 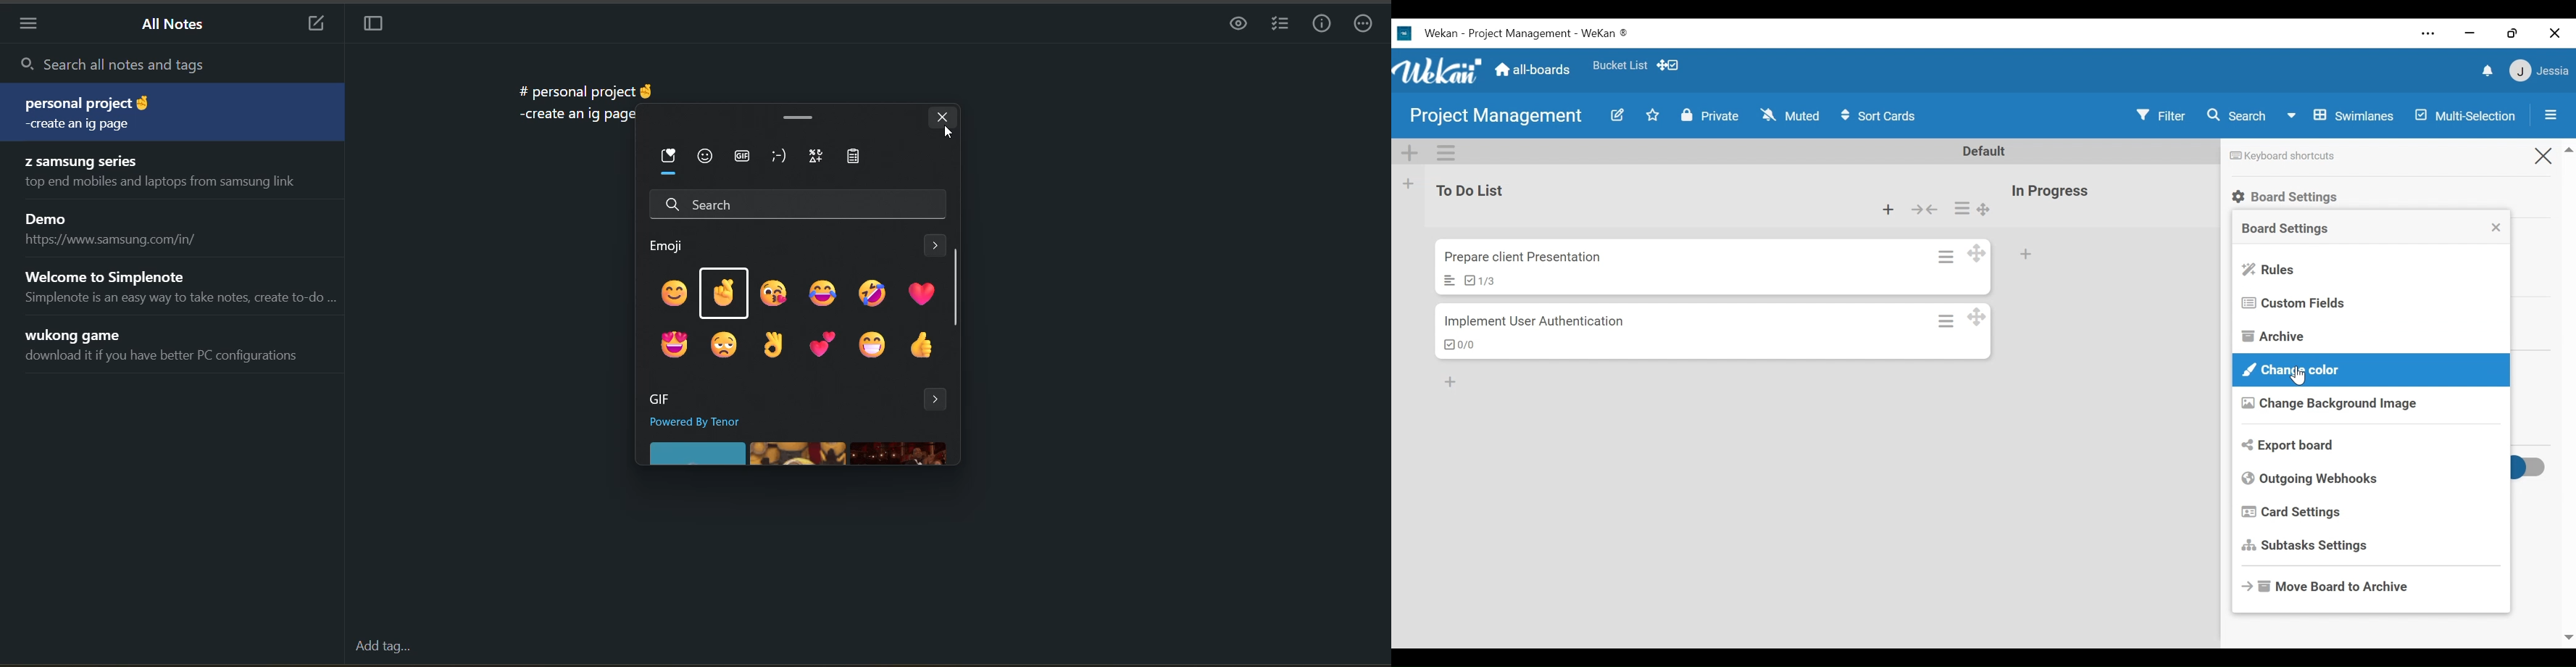 What do you see at coordinates (1534, 70) in the screenshot?
I see `Home (all-boards)` at bounding box center [1534, 70].